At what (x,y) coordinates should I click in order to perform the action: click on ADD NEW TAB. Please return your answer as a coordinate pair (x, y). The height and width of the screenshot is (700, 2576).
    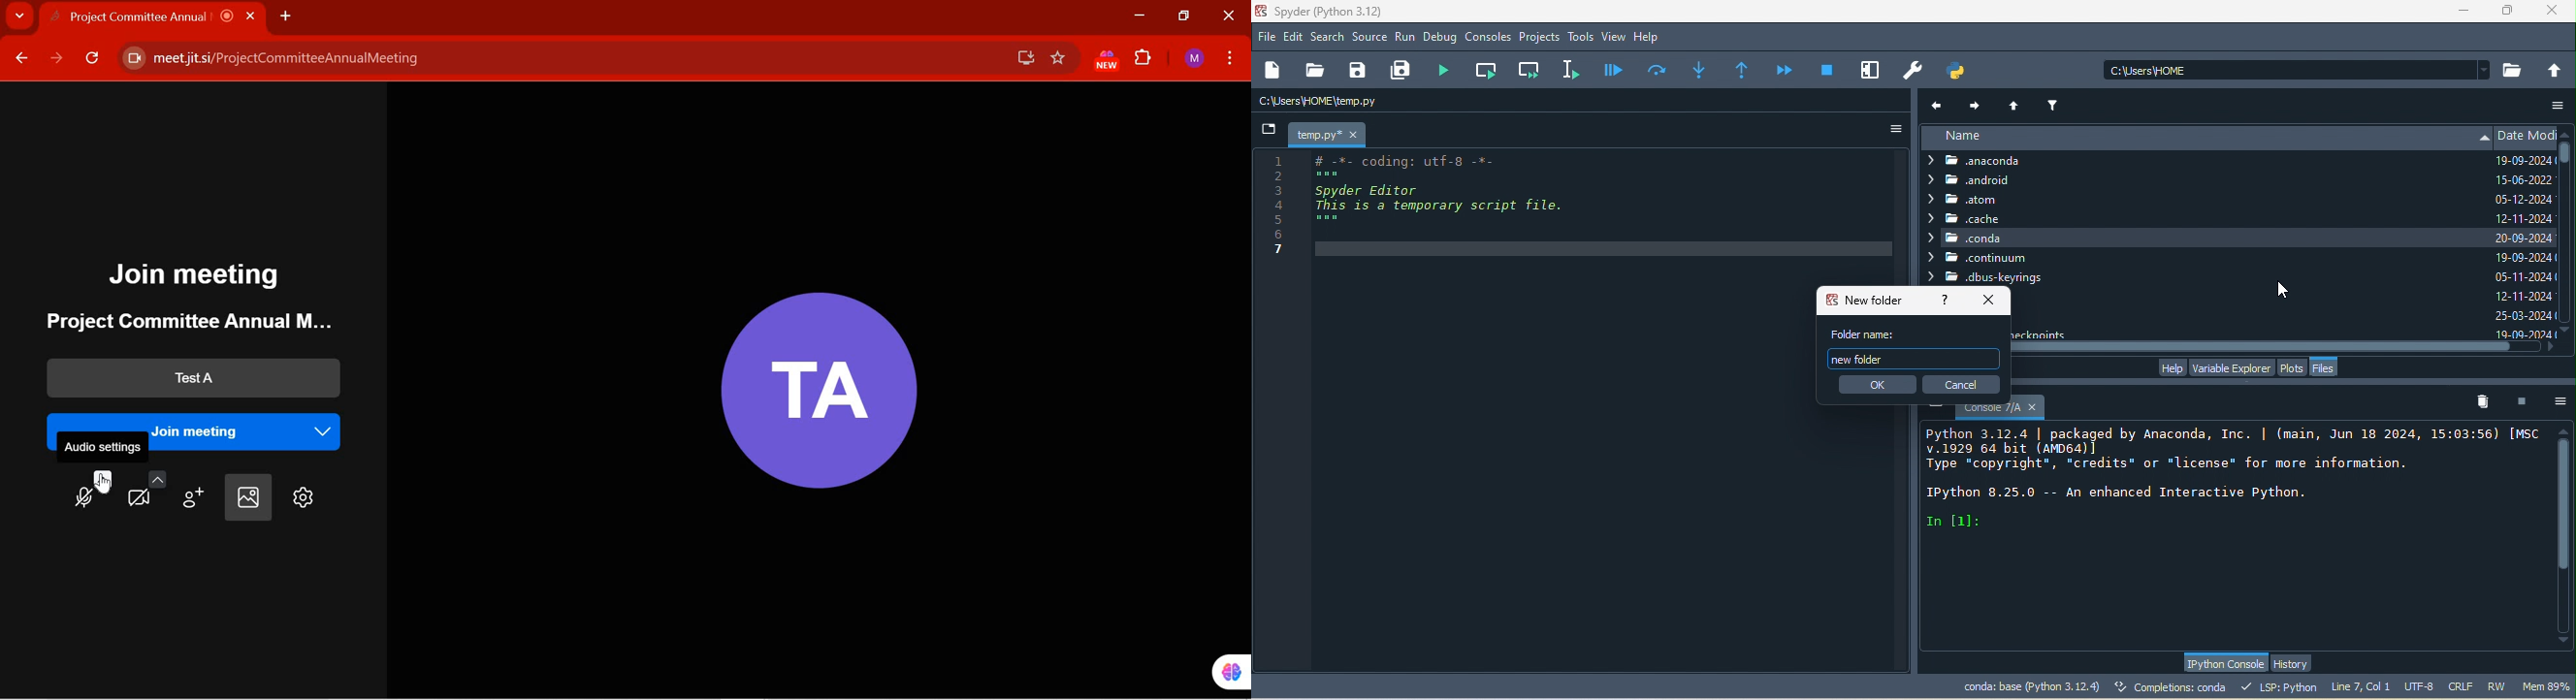
    Looking at the image, I should click on (286, 15).